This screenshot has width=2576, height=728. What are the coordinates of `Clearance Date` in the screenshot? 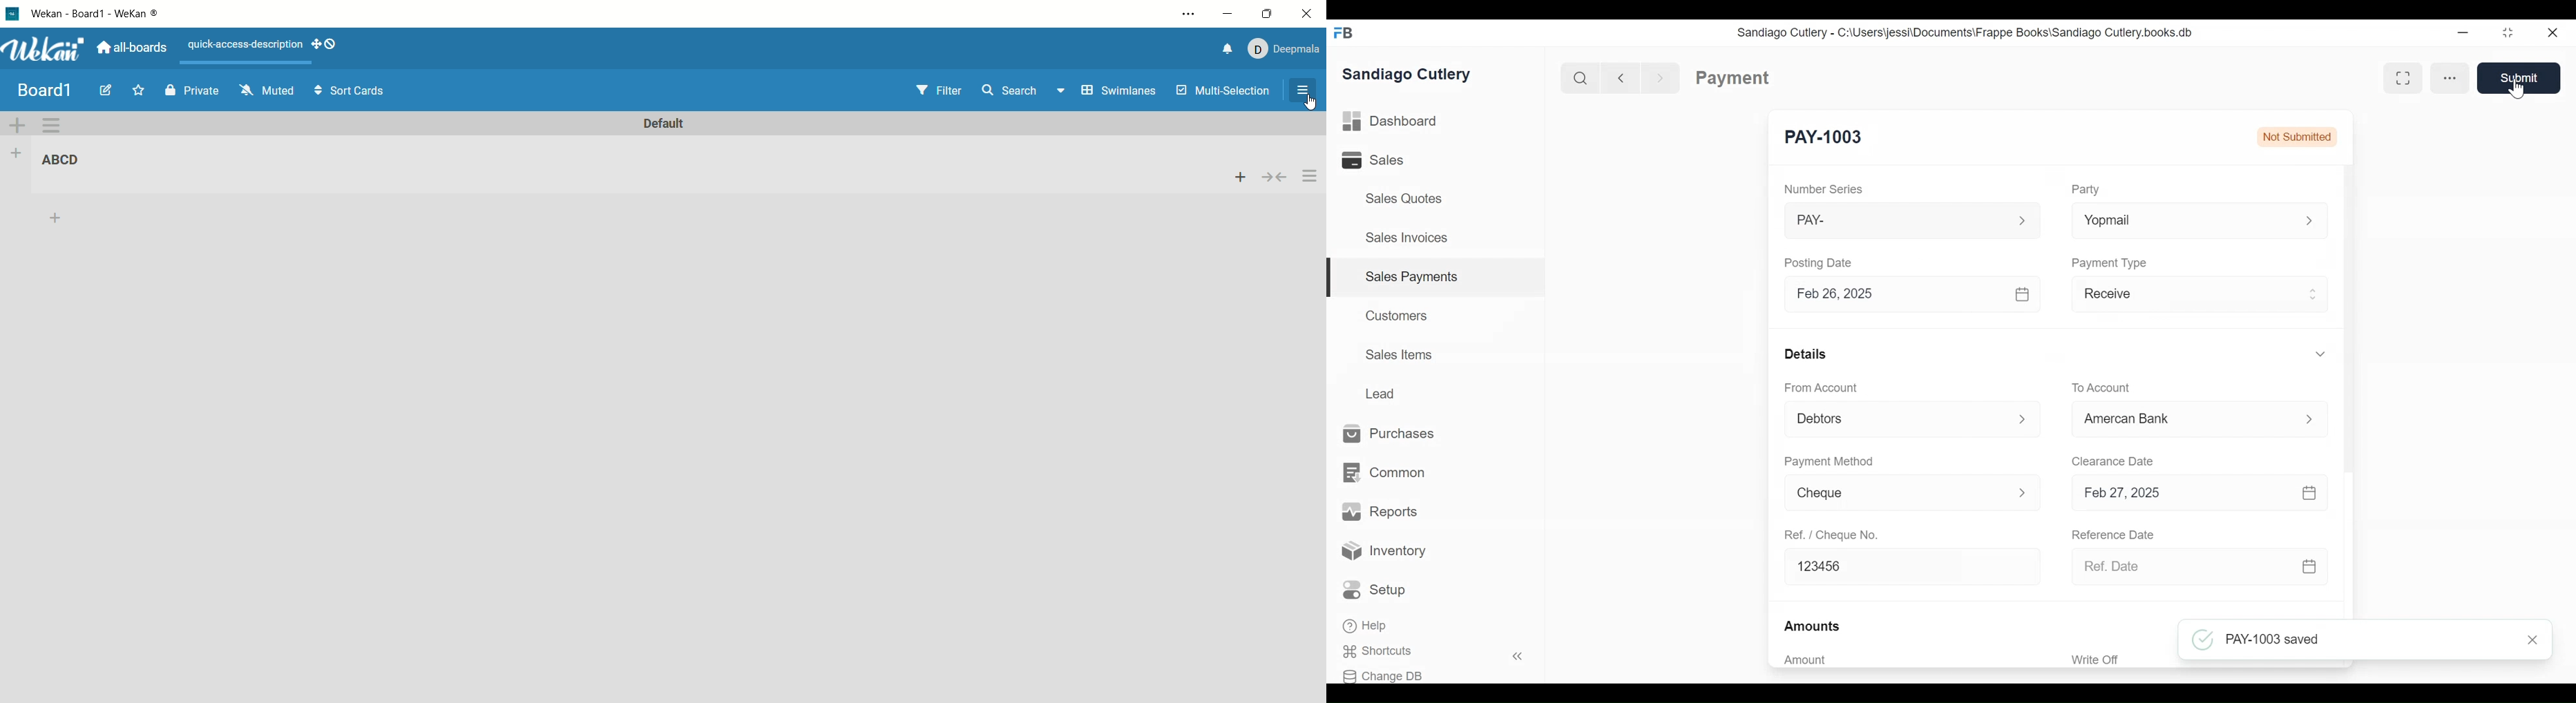 It's located at (2114, 460).